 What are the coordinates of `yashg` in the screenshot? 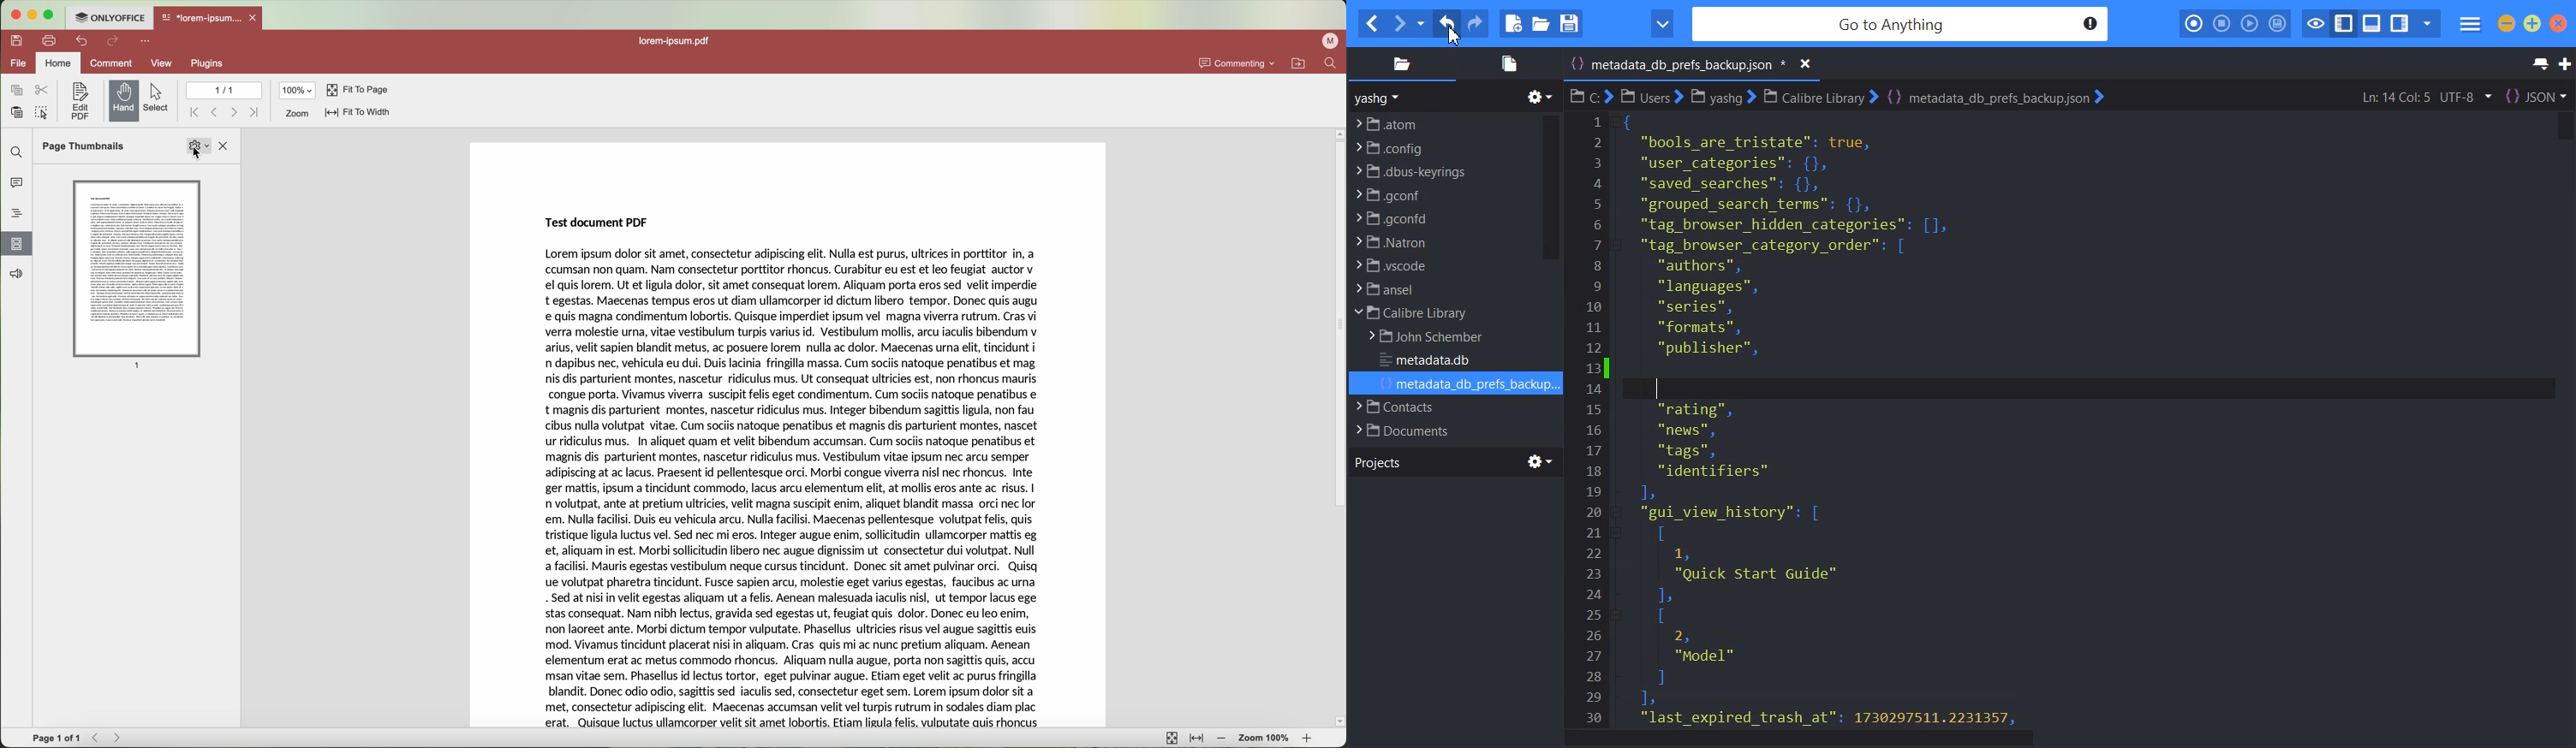 It's located at (1380, 98).